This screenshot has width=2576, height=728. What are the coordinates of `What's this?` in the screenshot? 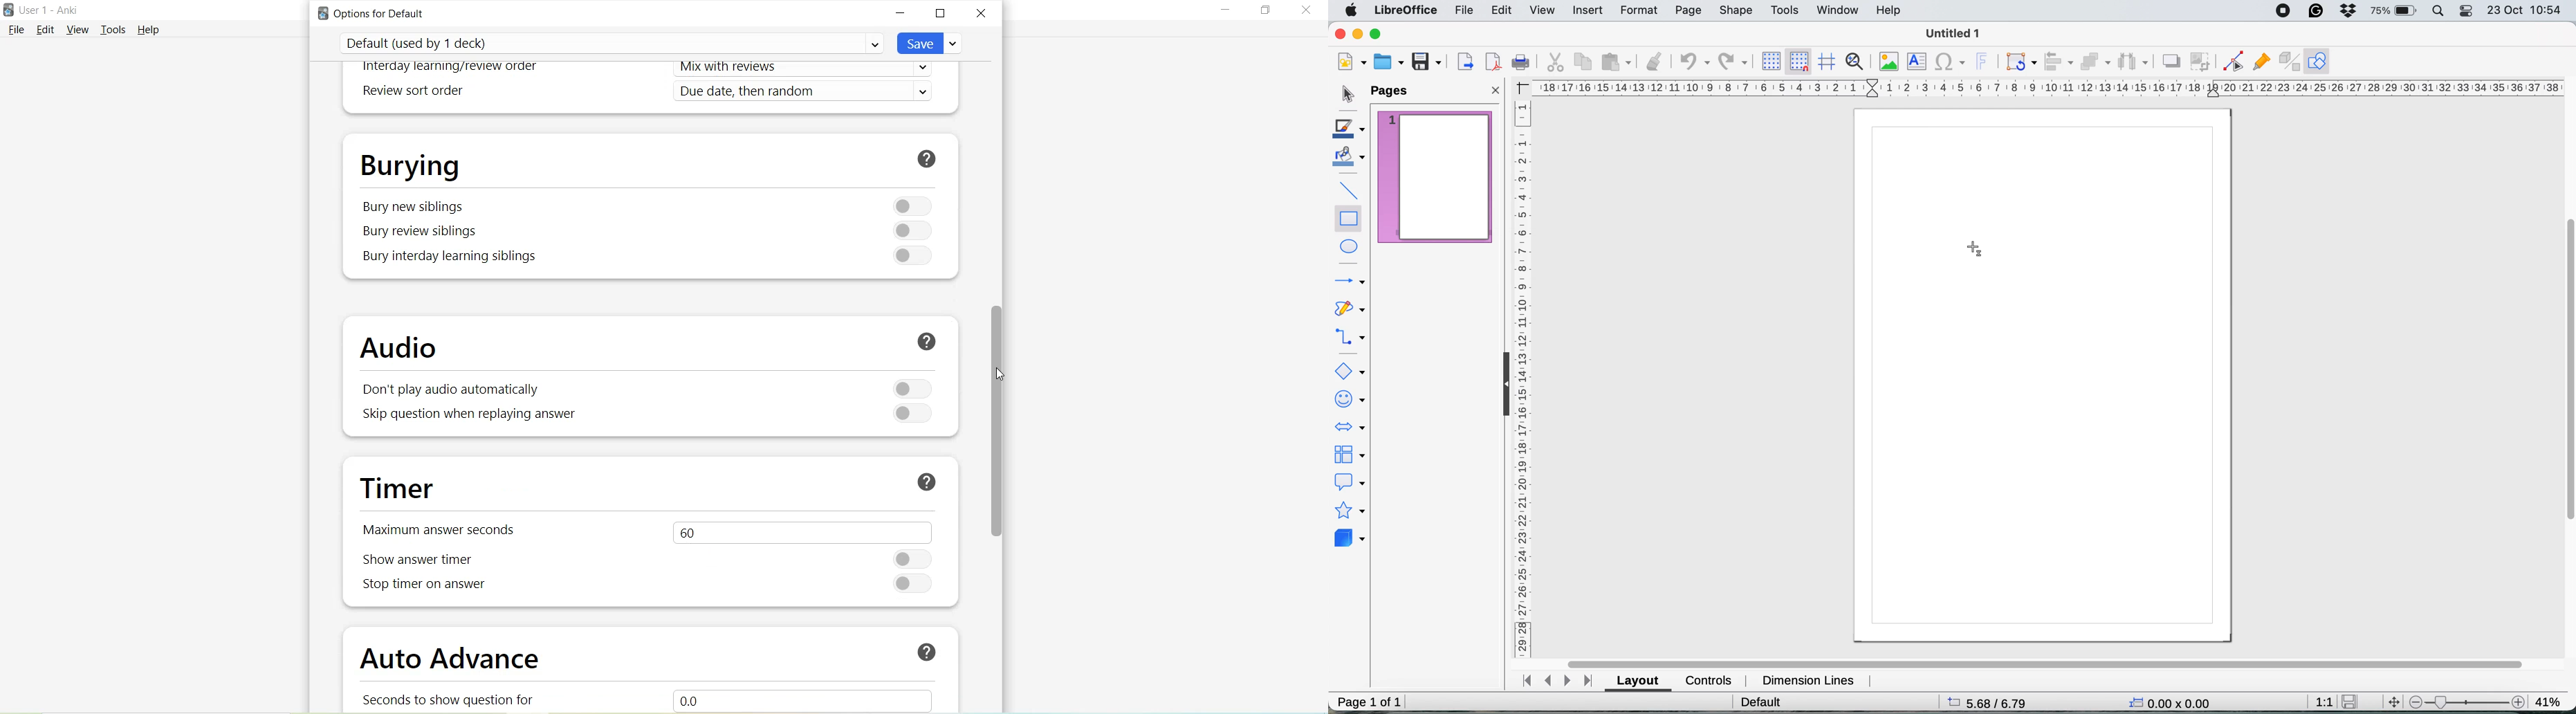 It's located at (926, 482).